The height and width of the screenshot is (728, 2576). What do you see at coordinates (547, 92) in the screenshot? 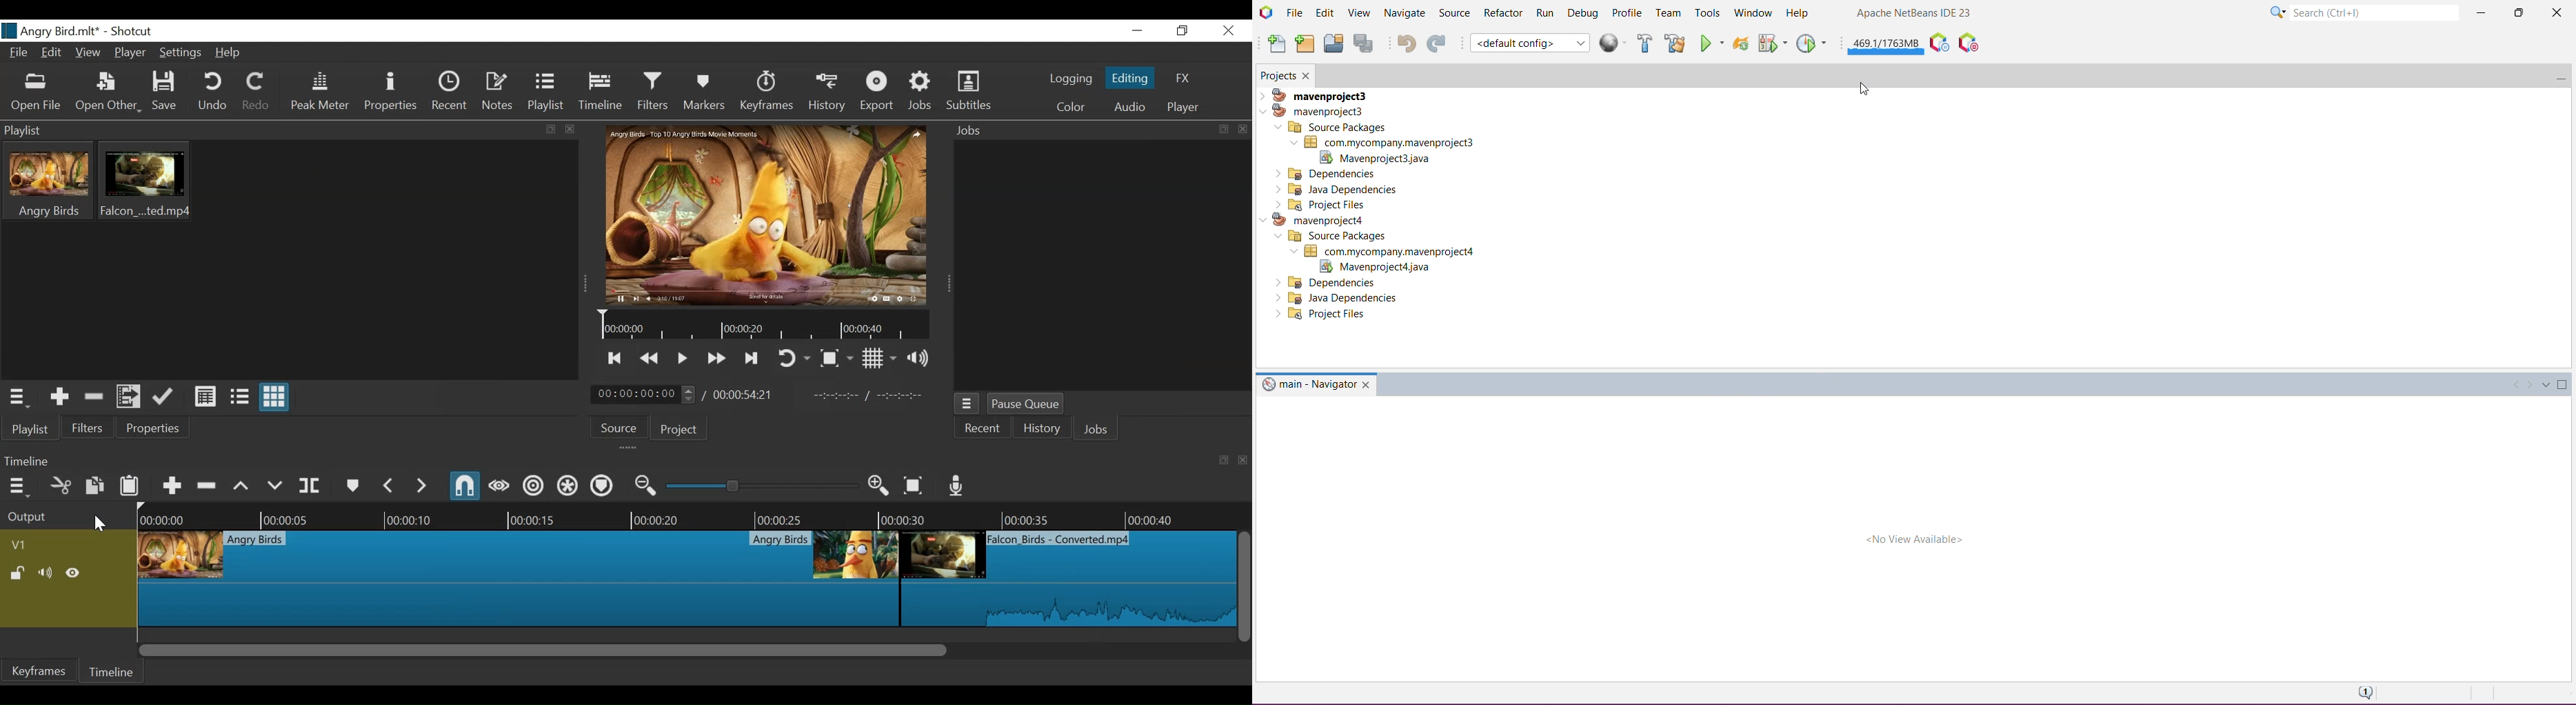
I see `Playlist` at bounding box center [547, 92].